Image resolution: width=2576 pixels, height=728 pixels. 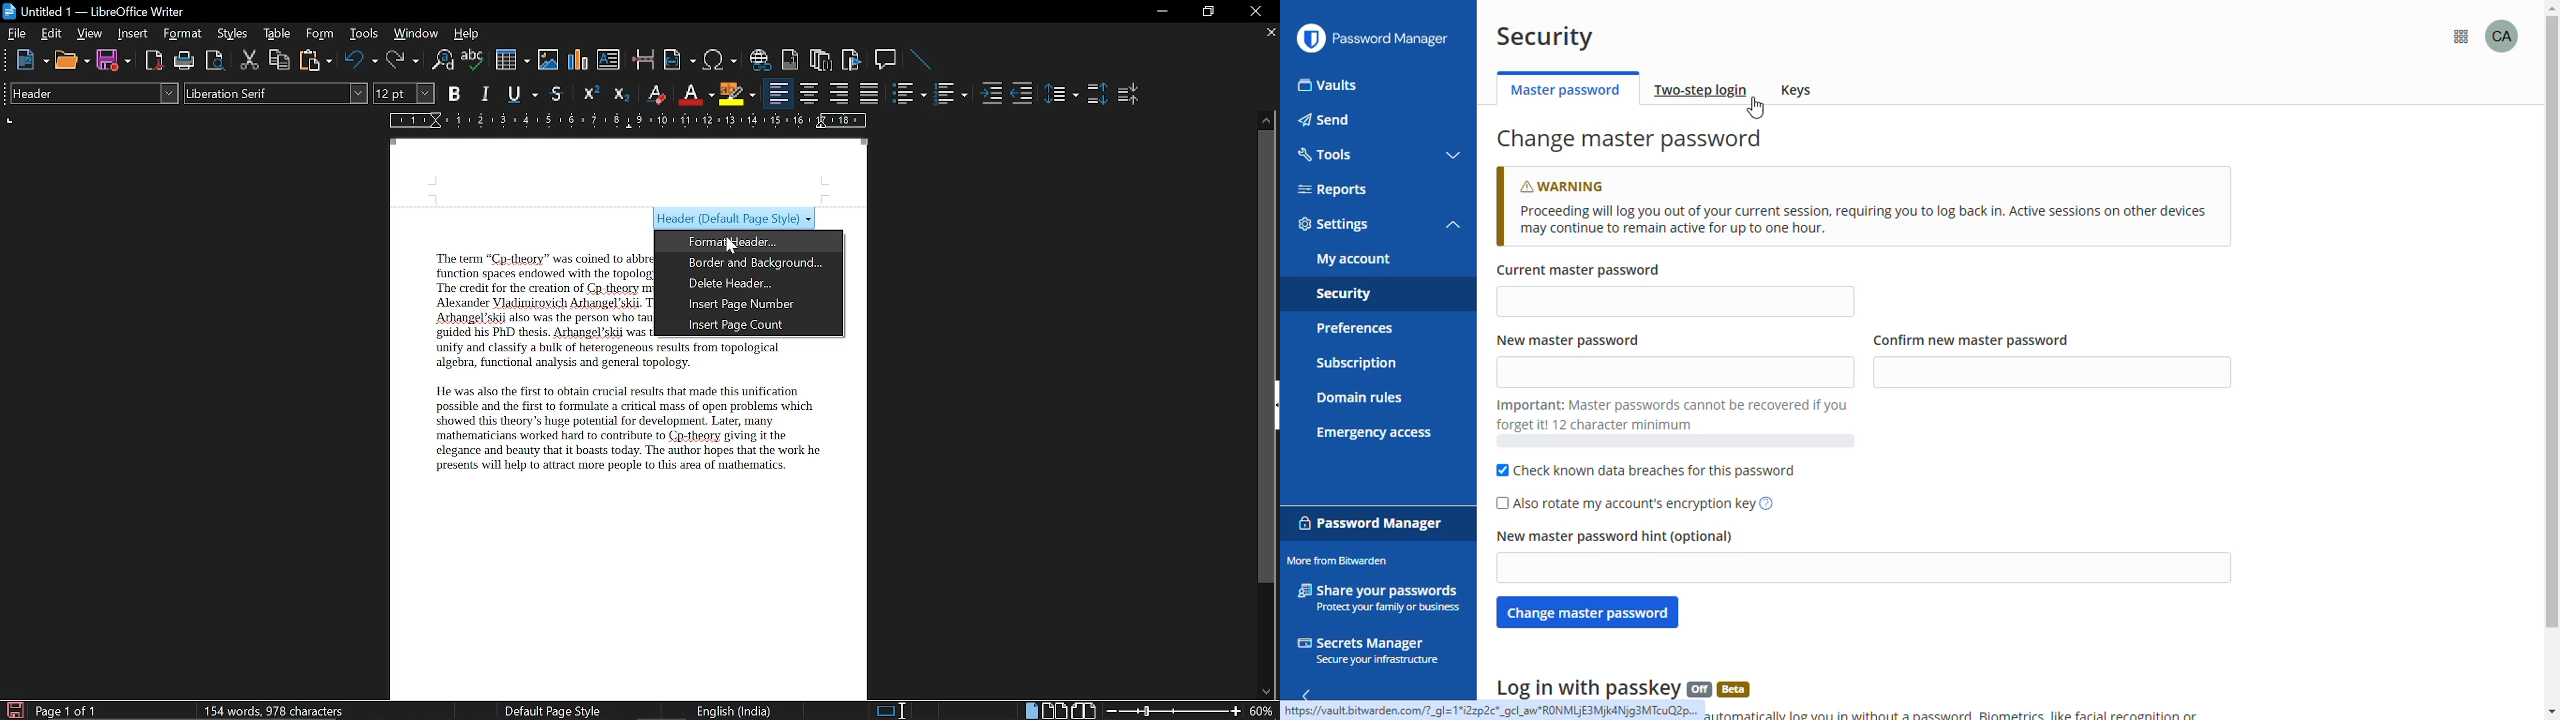 What do you see at coordinates (185, 61) in the screenshot?
I see `Print` at bounding box center [185, 61].